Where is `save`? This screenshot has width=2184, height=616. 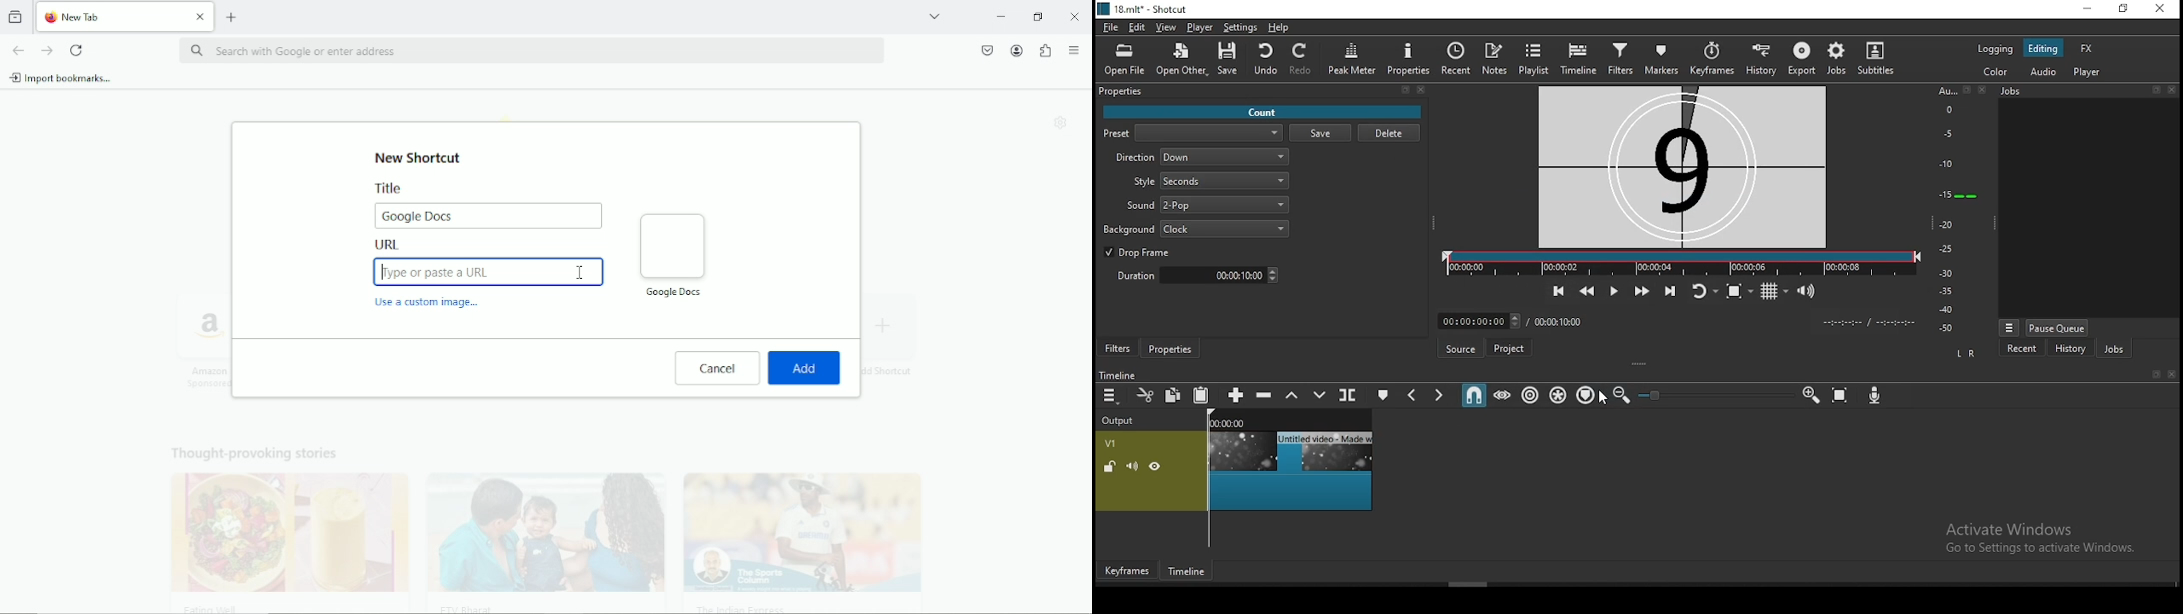 save is located at coordinates (1228, 60).